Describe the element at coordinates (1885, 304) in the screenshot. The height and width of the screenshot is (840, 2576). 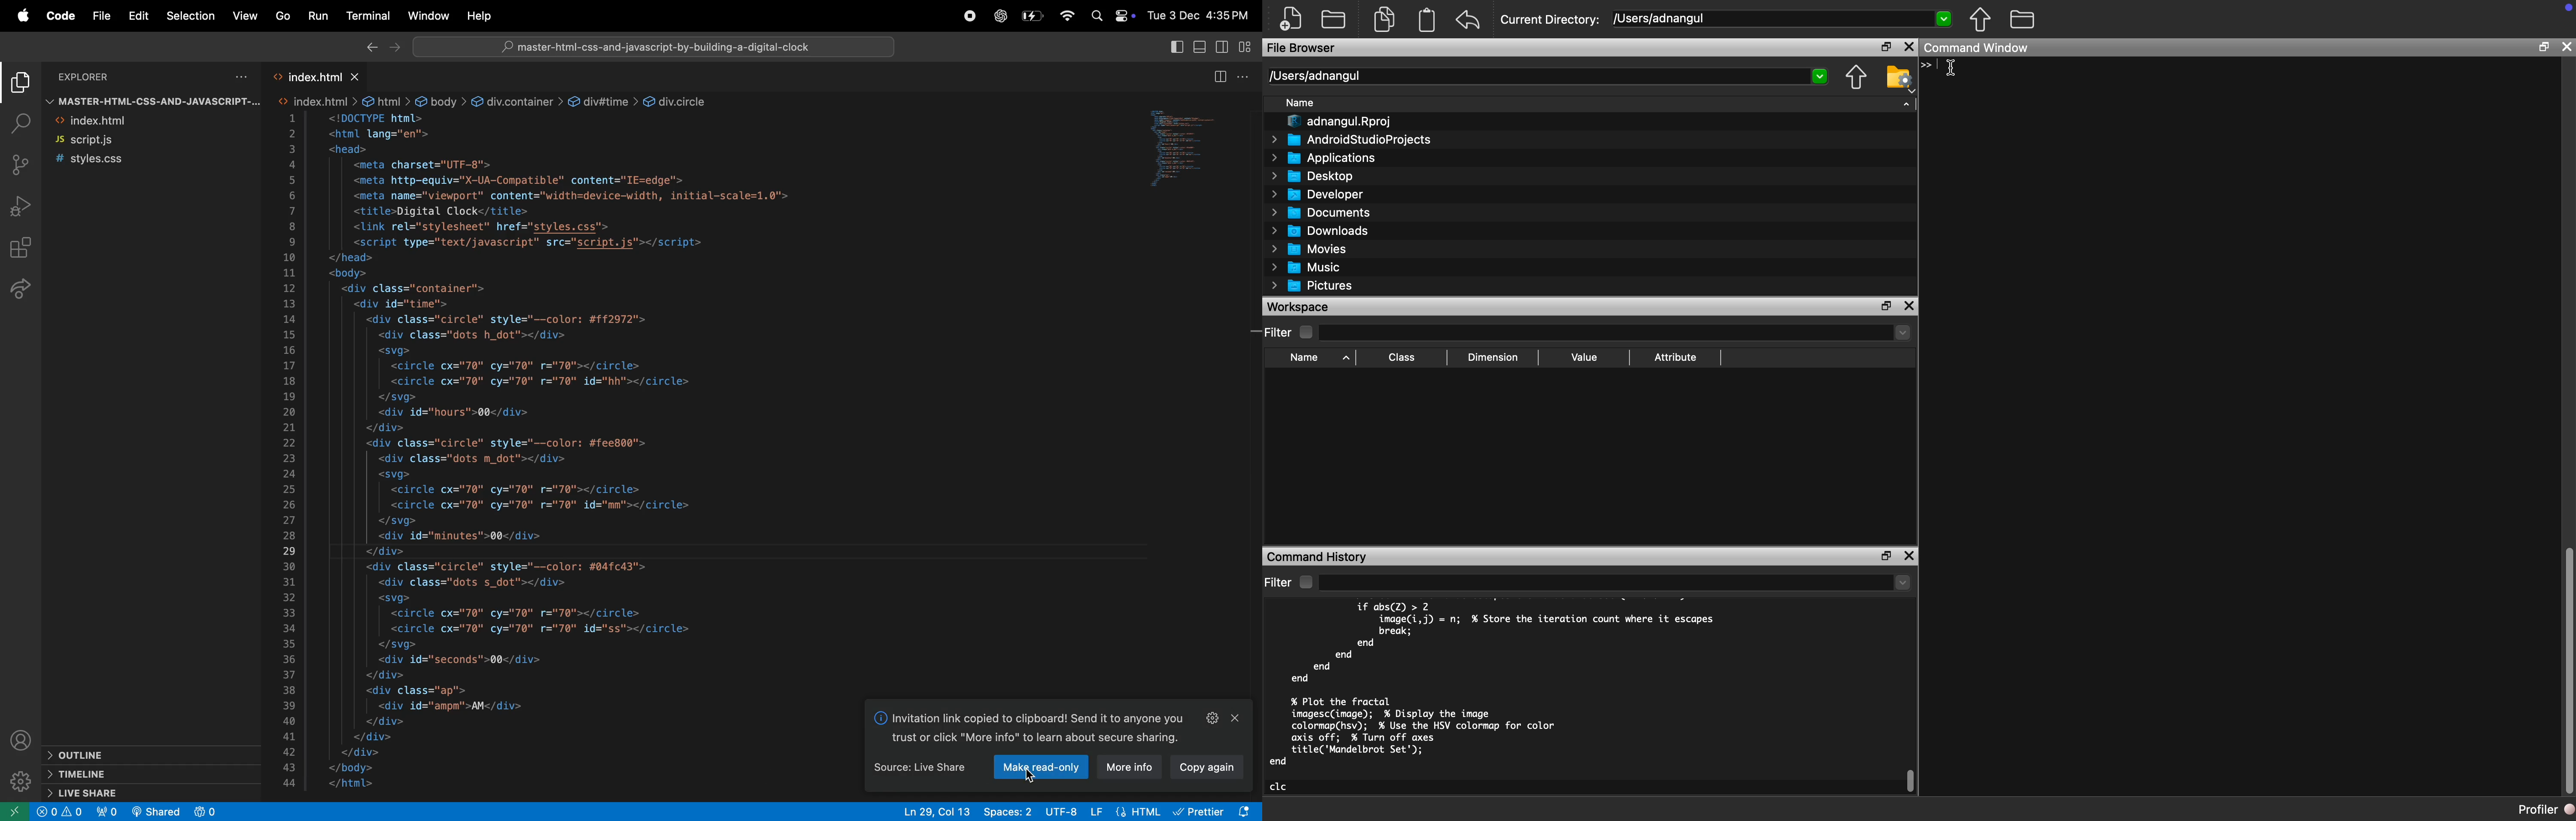
I see `Restore Down` at that location.